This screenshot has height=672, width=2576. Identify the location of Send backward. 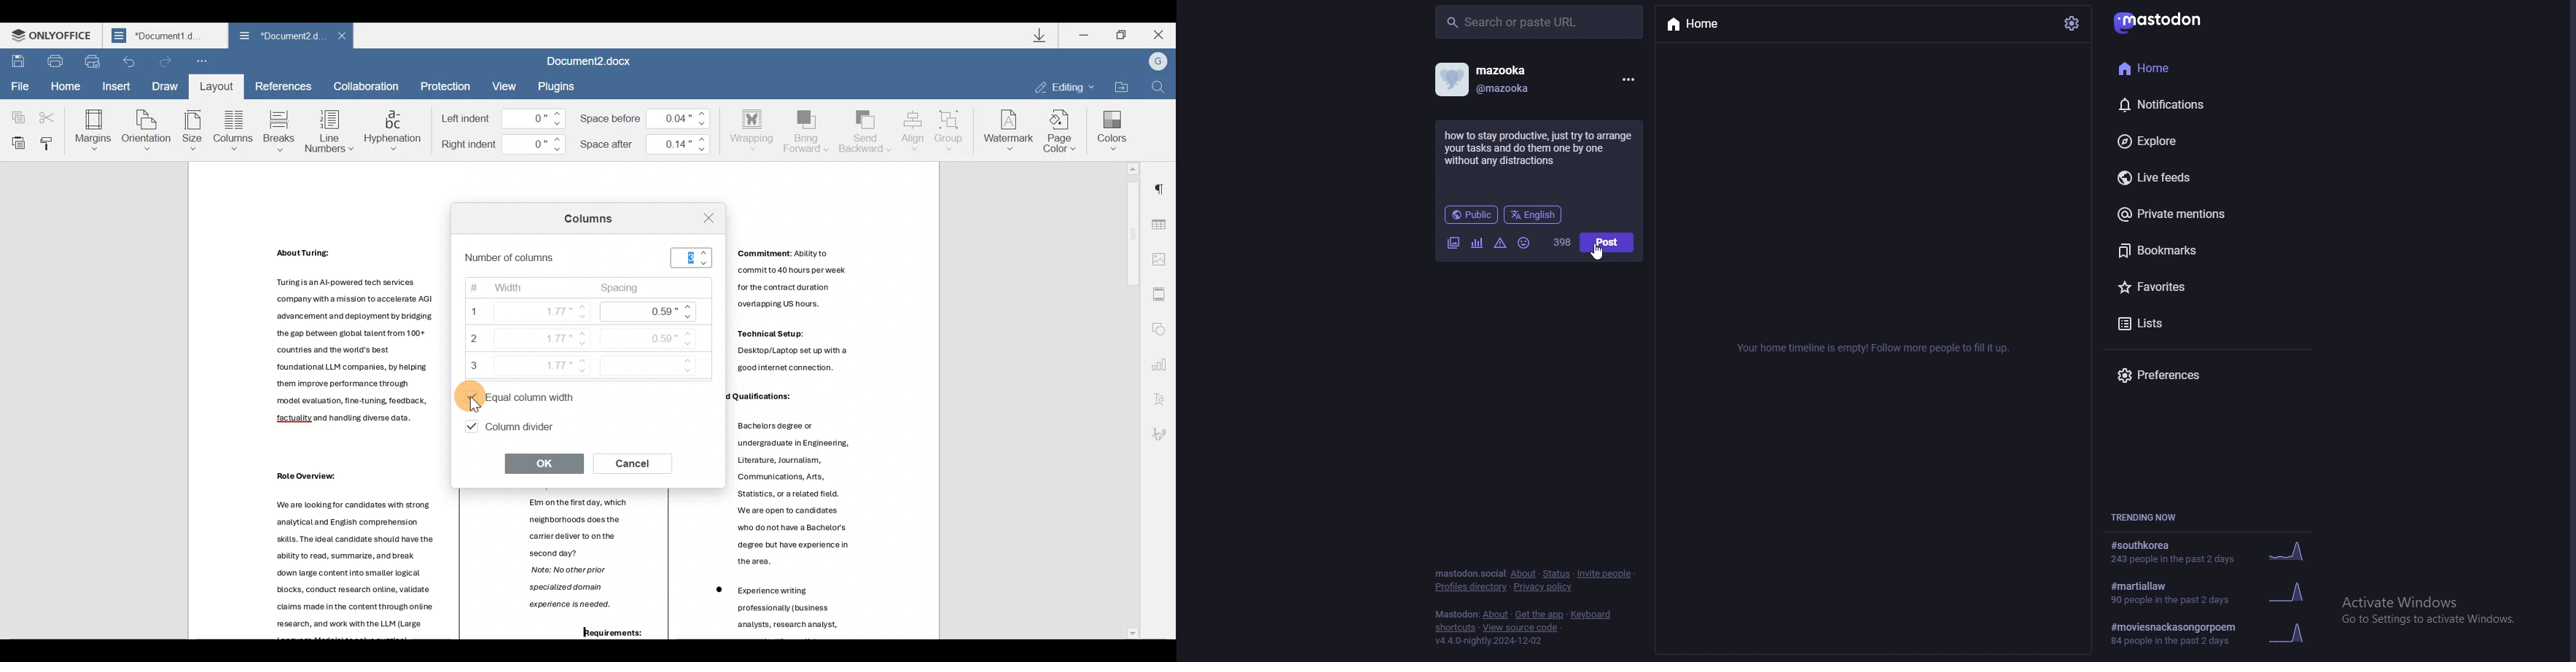
(863, 130).